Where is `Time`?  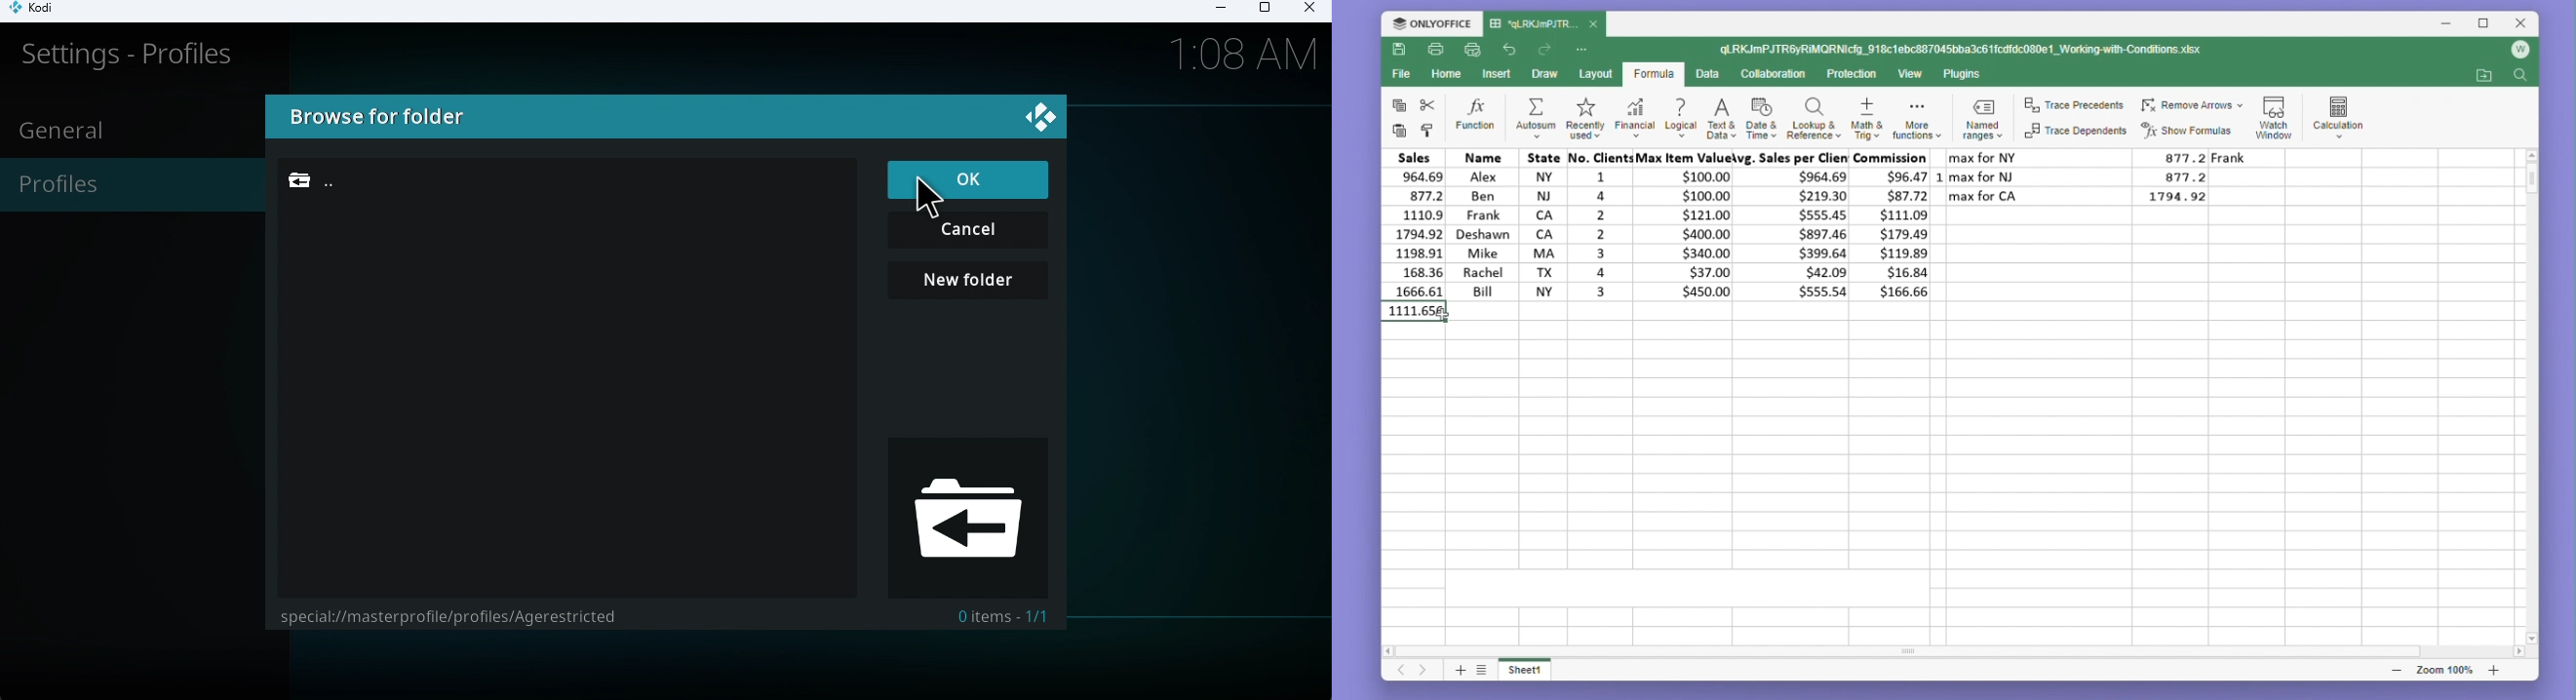 Time is located at coordinates (1245, 52).